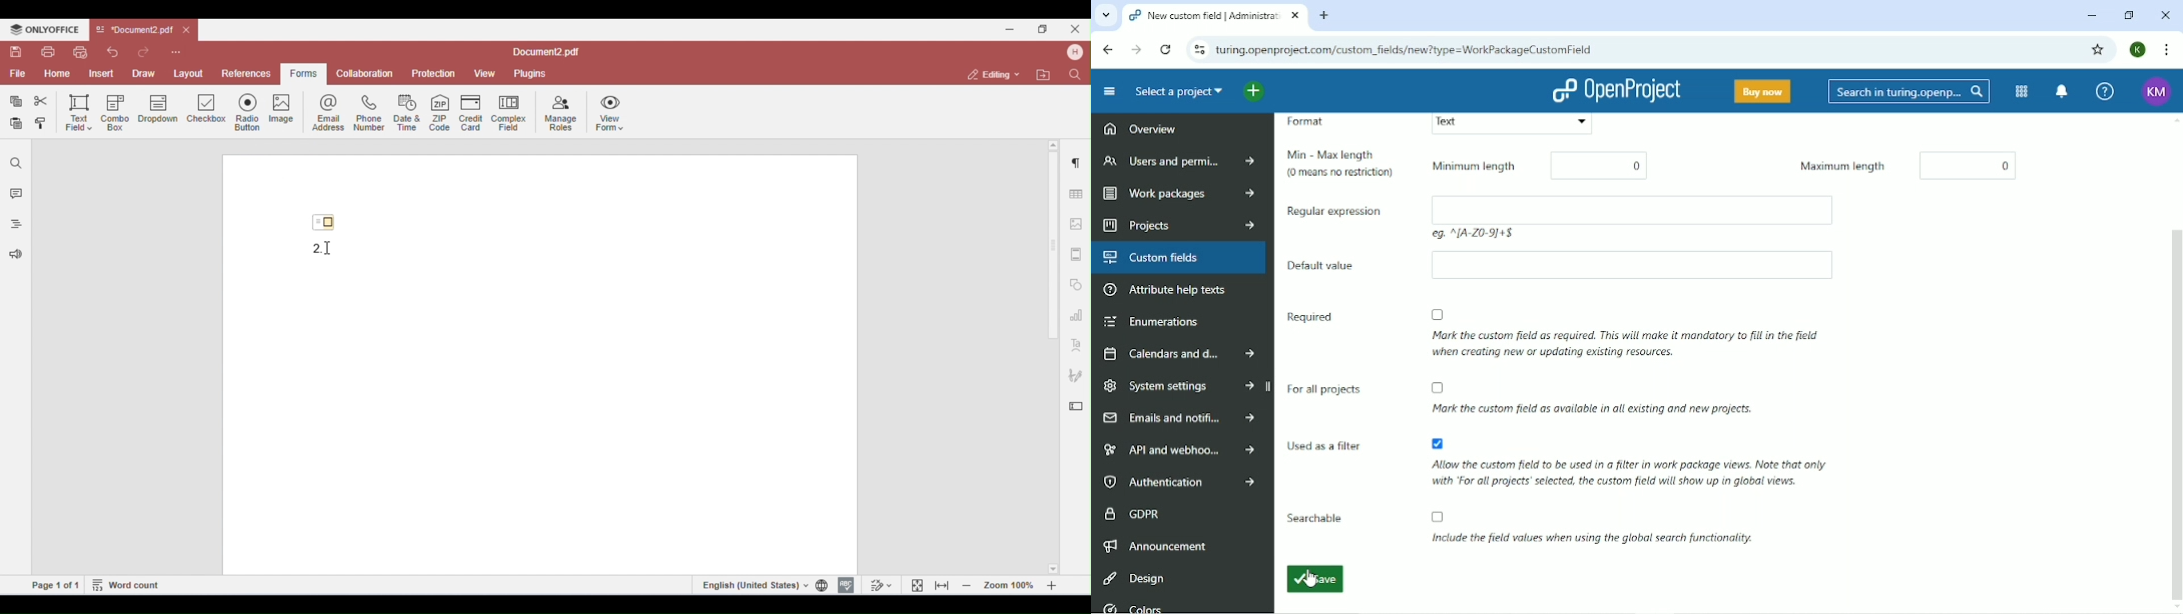 The image size is (2184, 616). I want to click on Search in turing.openproject.com, so click(1907, 91).